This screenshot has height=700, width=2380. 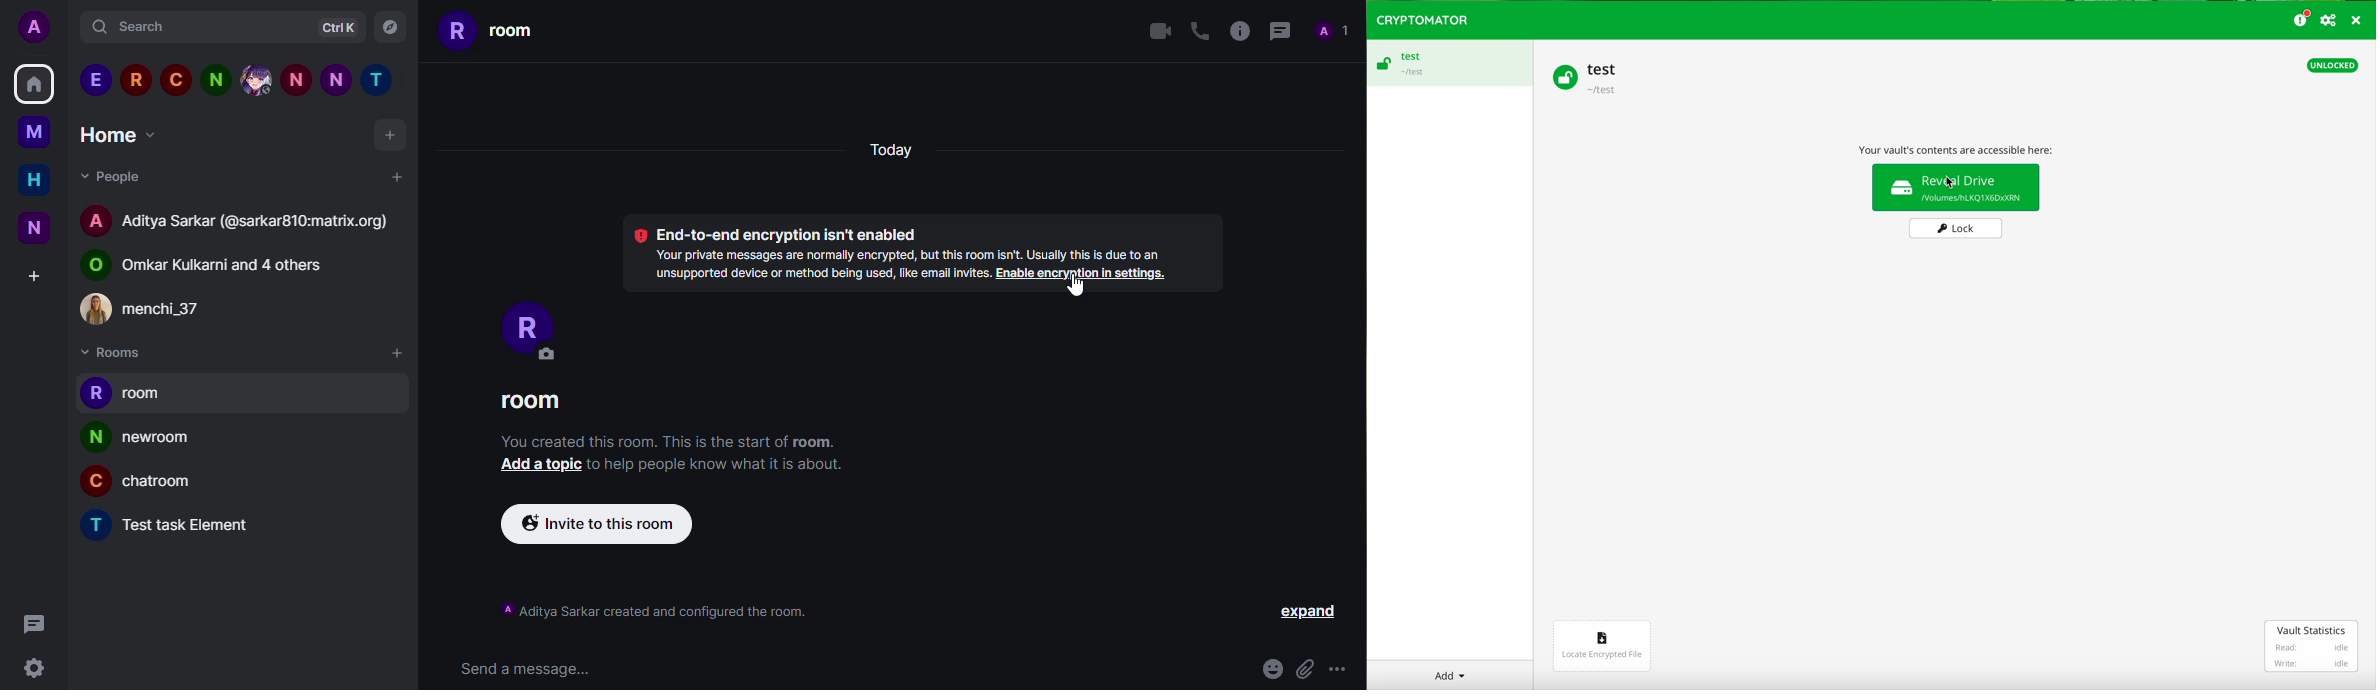 I want to click on people dropdown, so click(x=114, y=176).